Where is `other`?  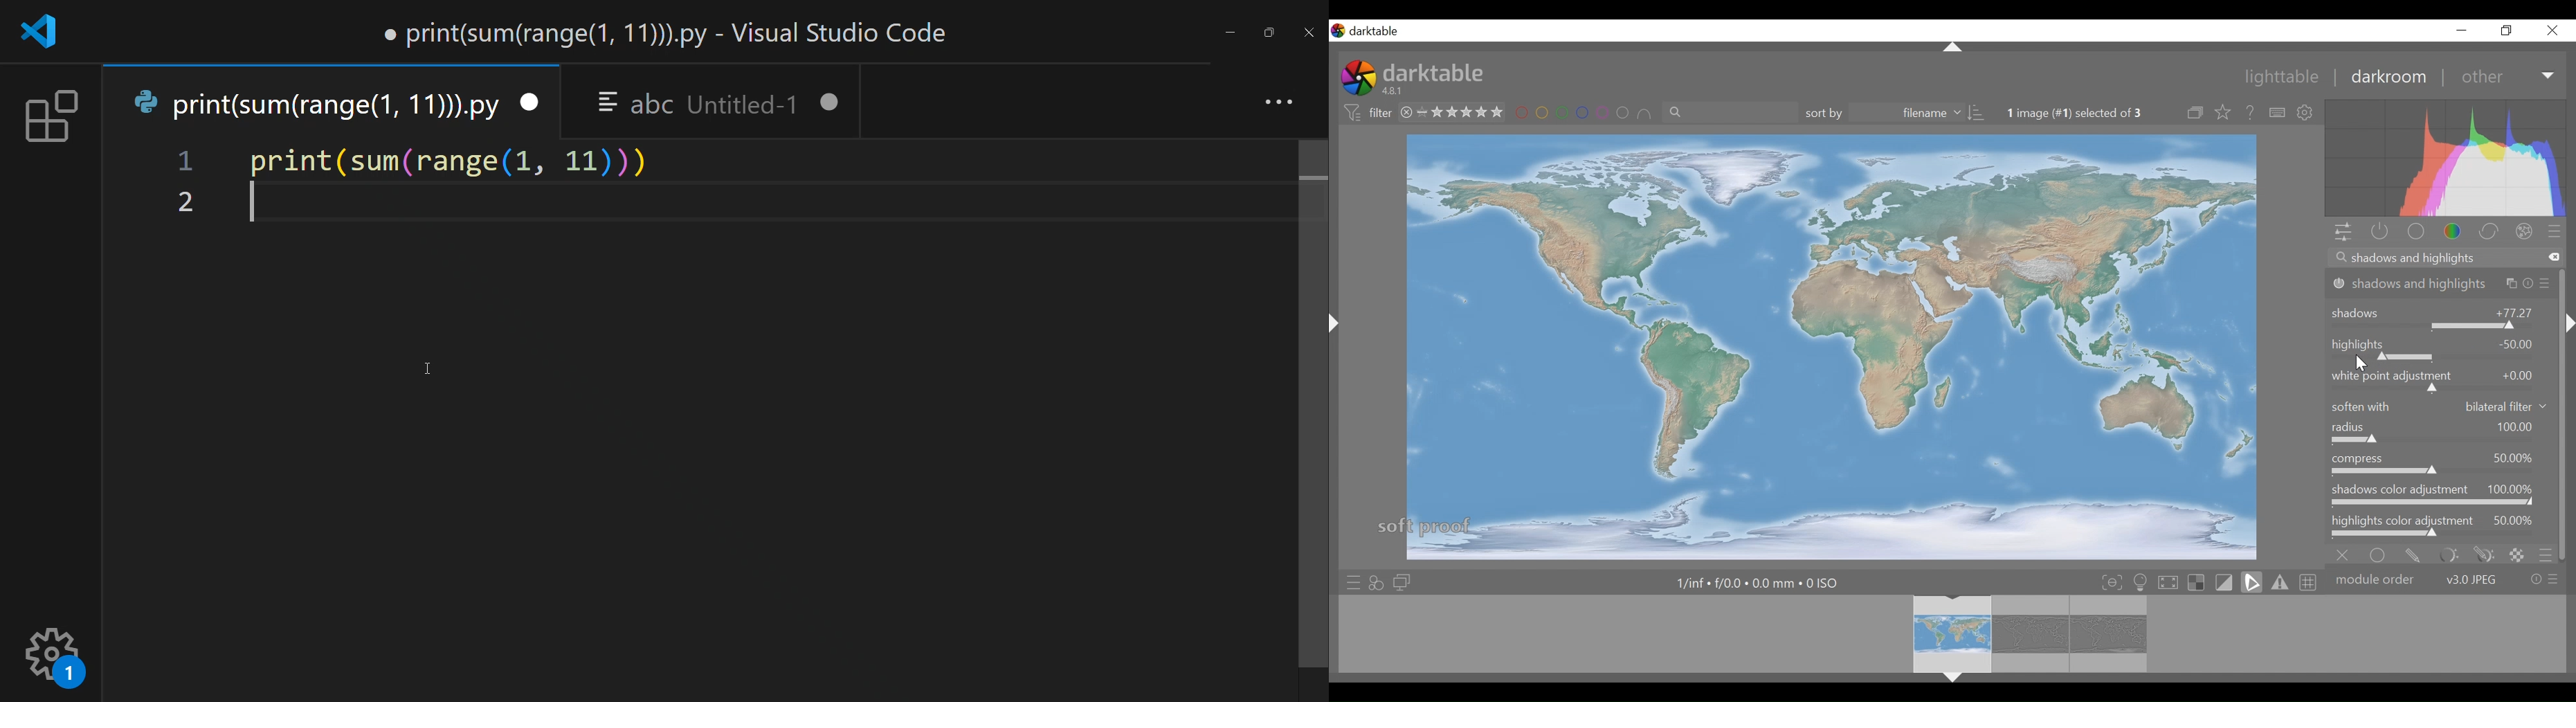
other is located at coordinates (2505, 77).